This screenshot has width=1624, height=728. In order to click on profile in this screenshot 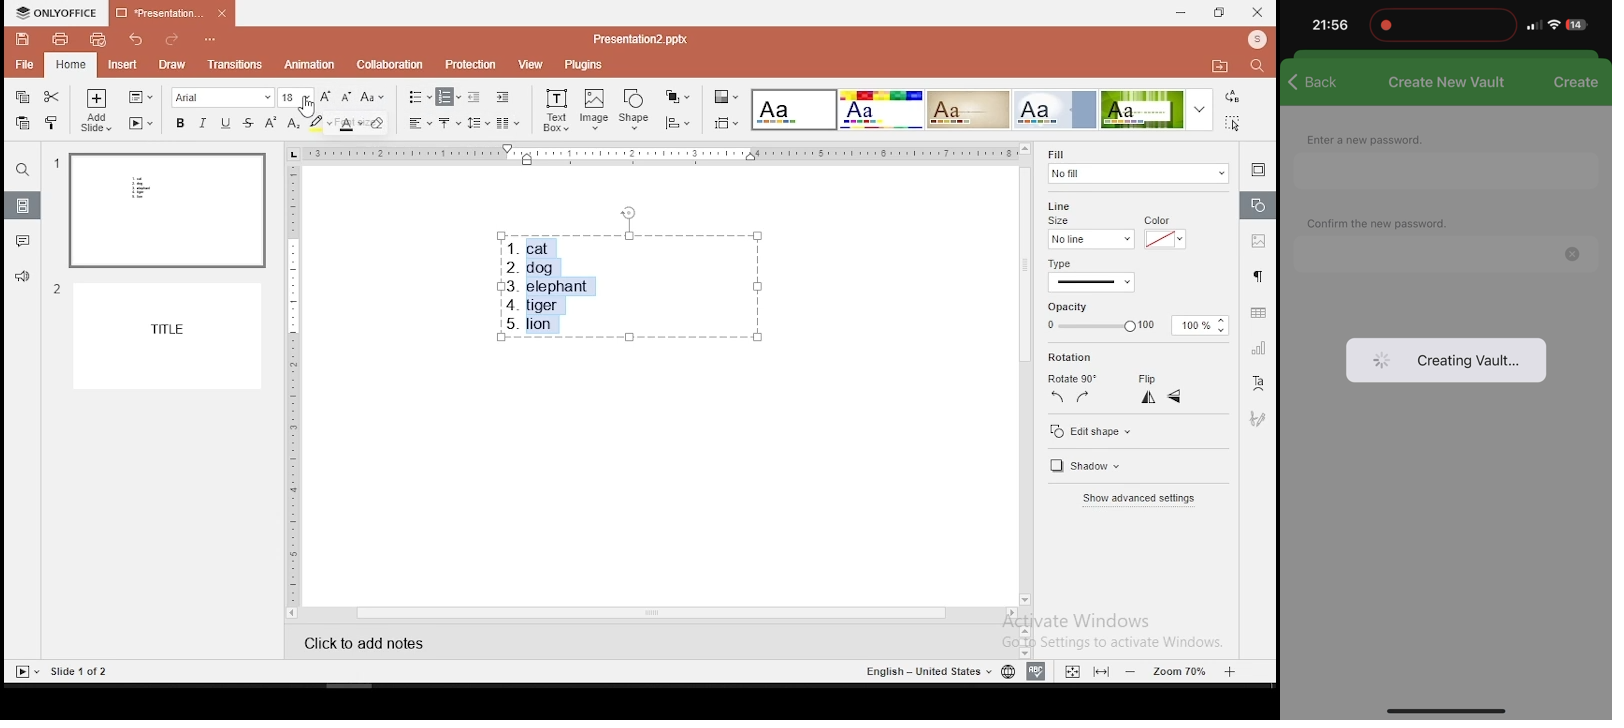, I will do `click(1254, 39)`.